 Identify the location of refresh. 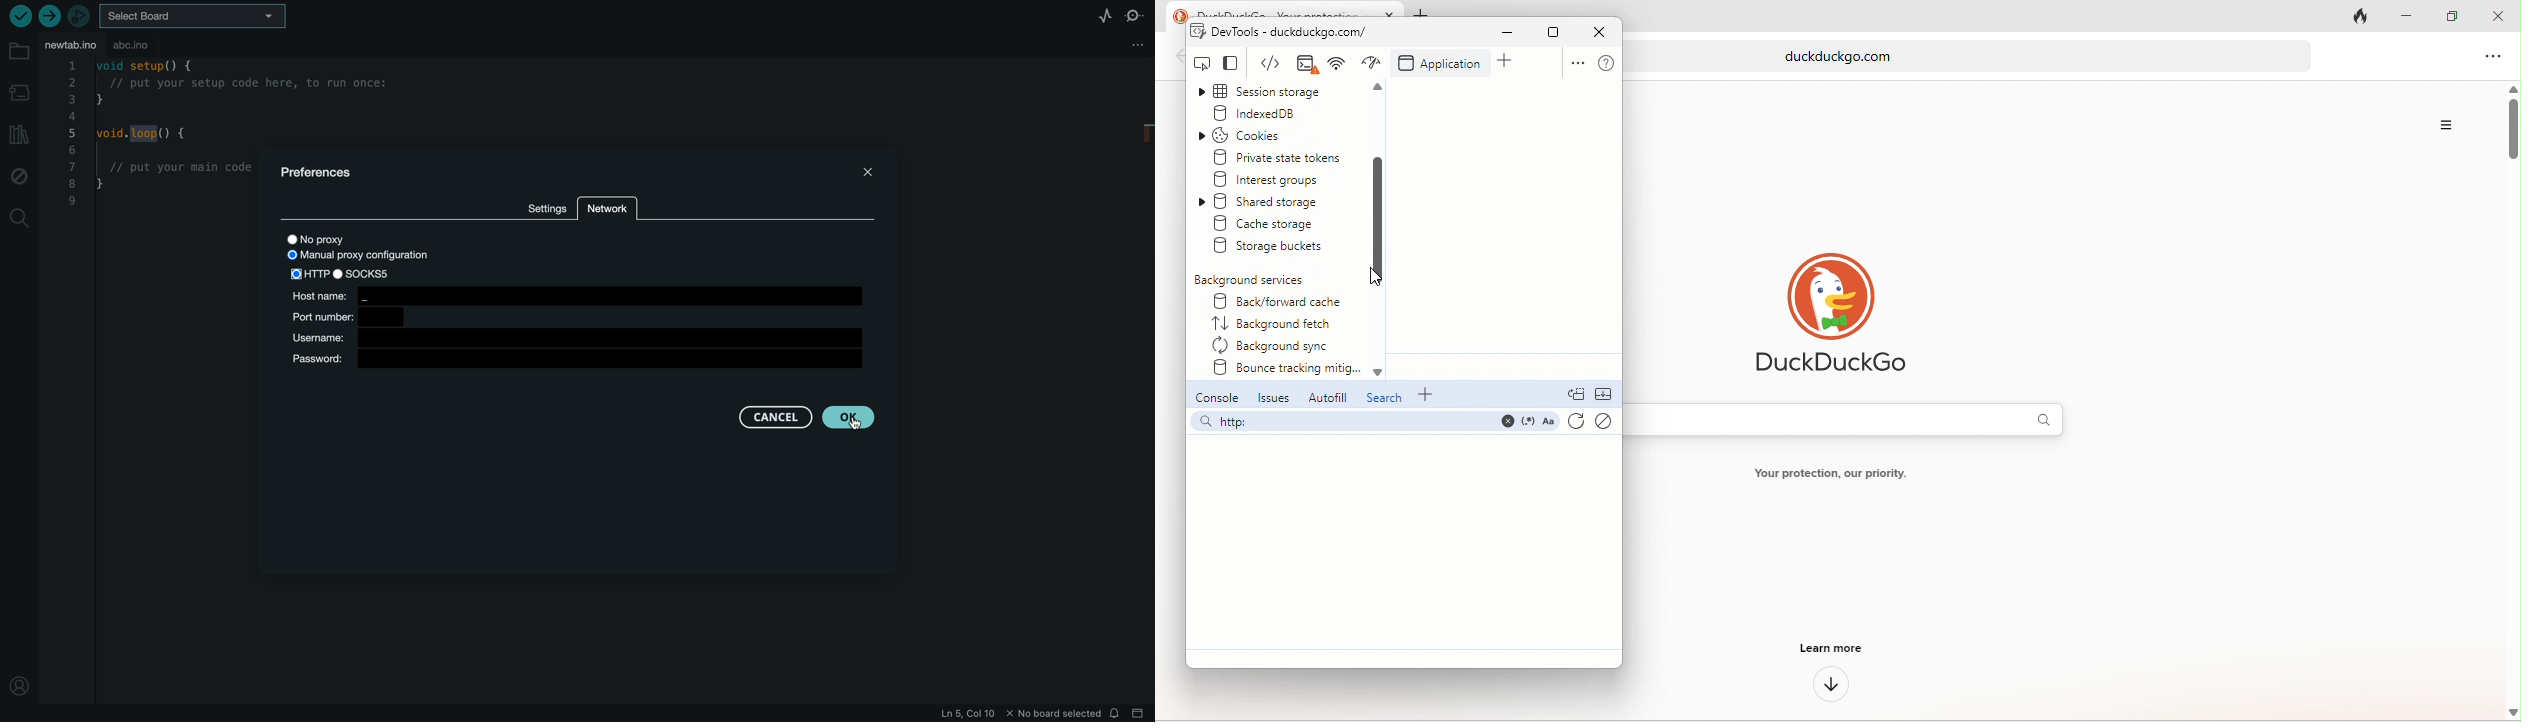
(1576, 424).